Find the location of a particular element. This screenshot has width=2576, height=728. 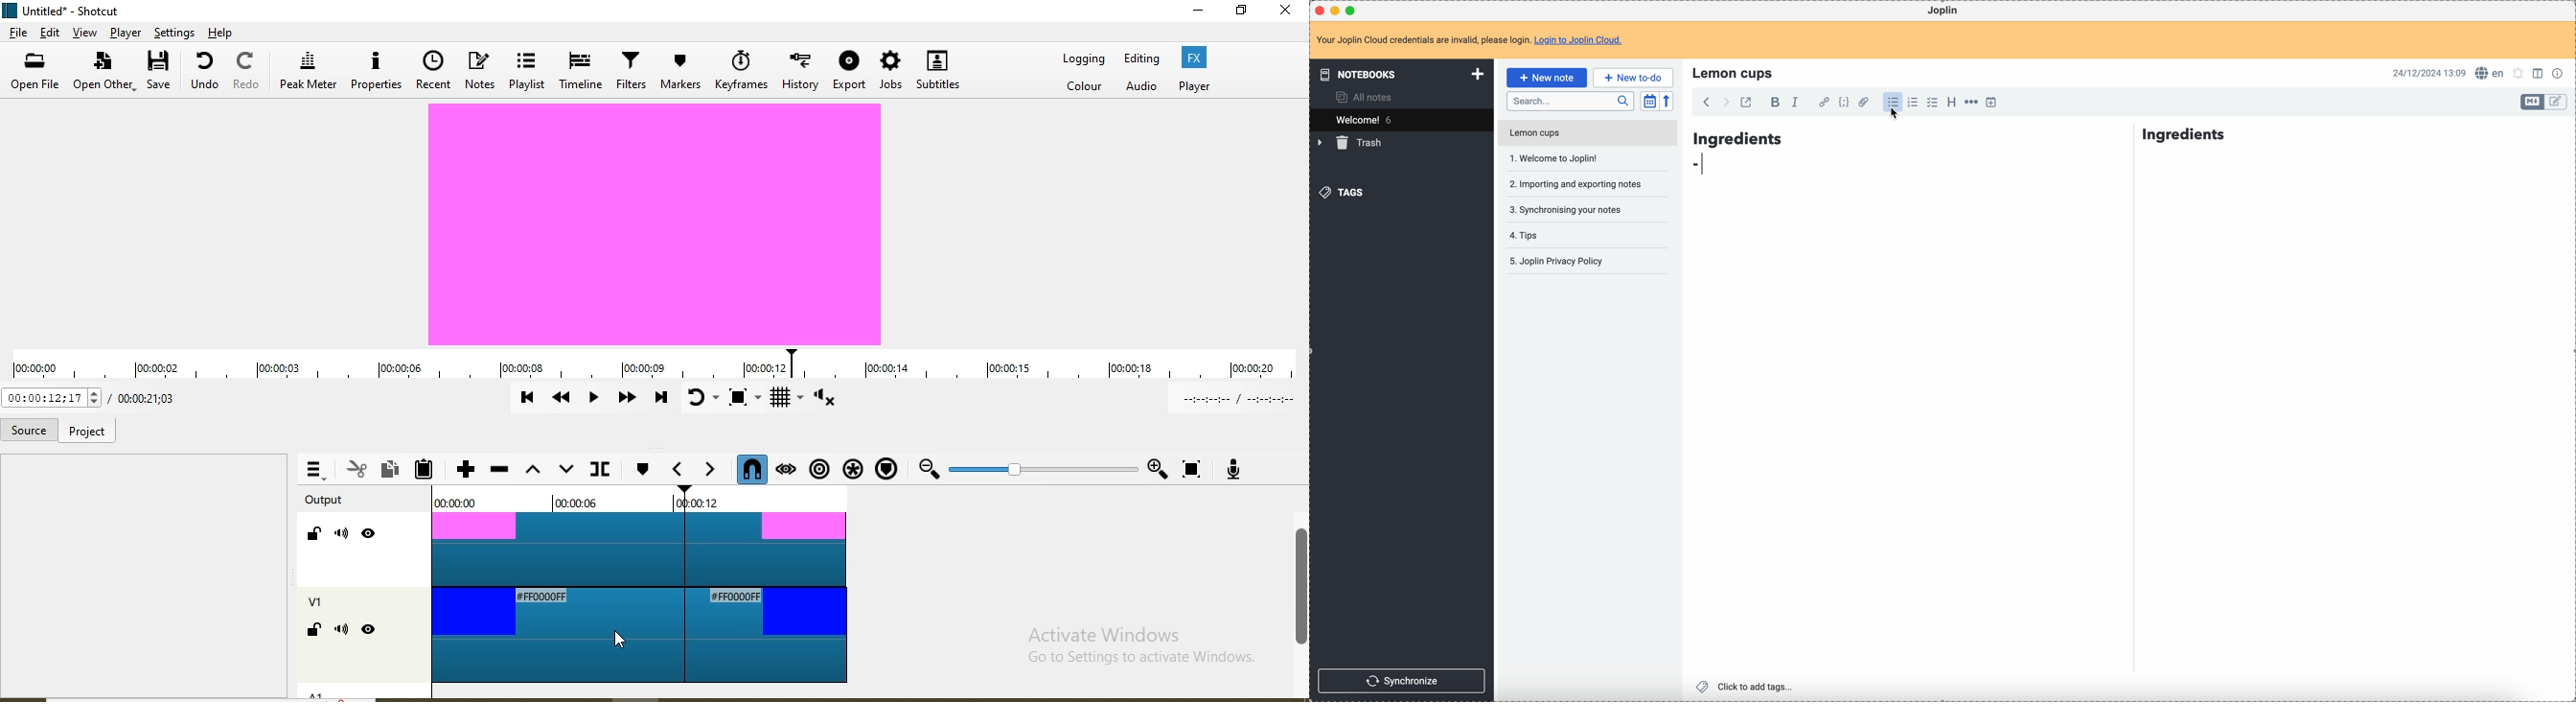

synchronising your notes is located at coordinates (1565, 209).